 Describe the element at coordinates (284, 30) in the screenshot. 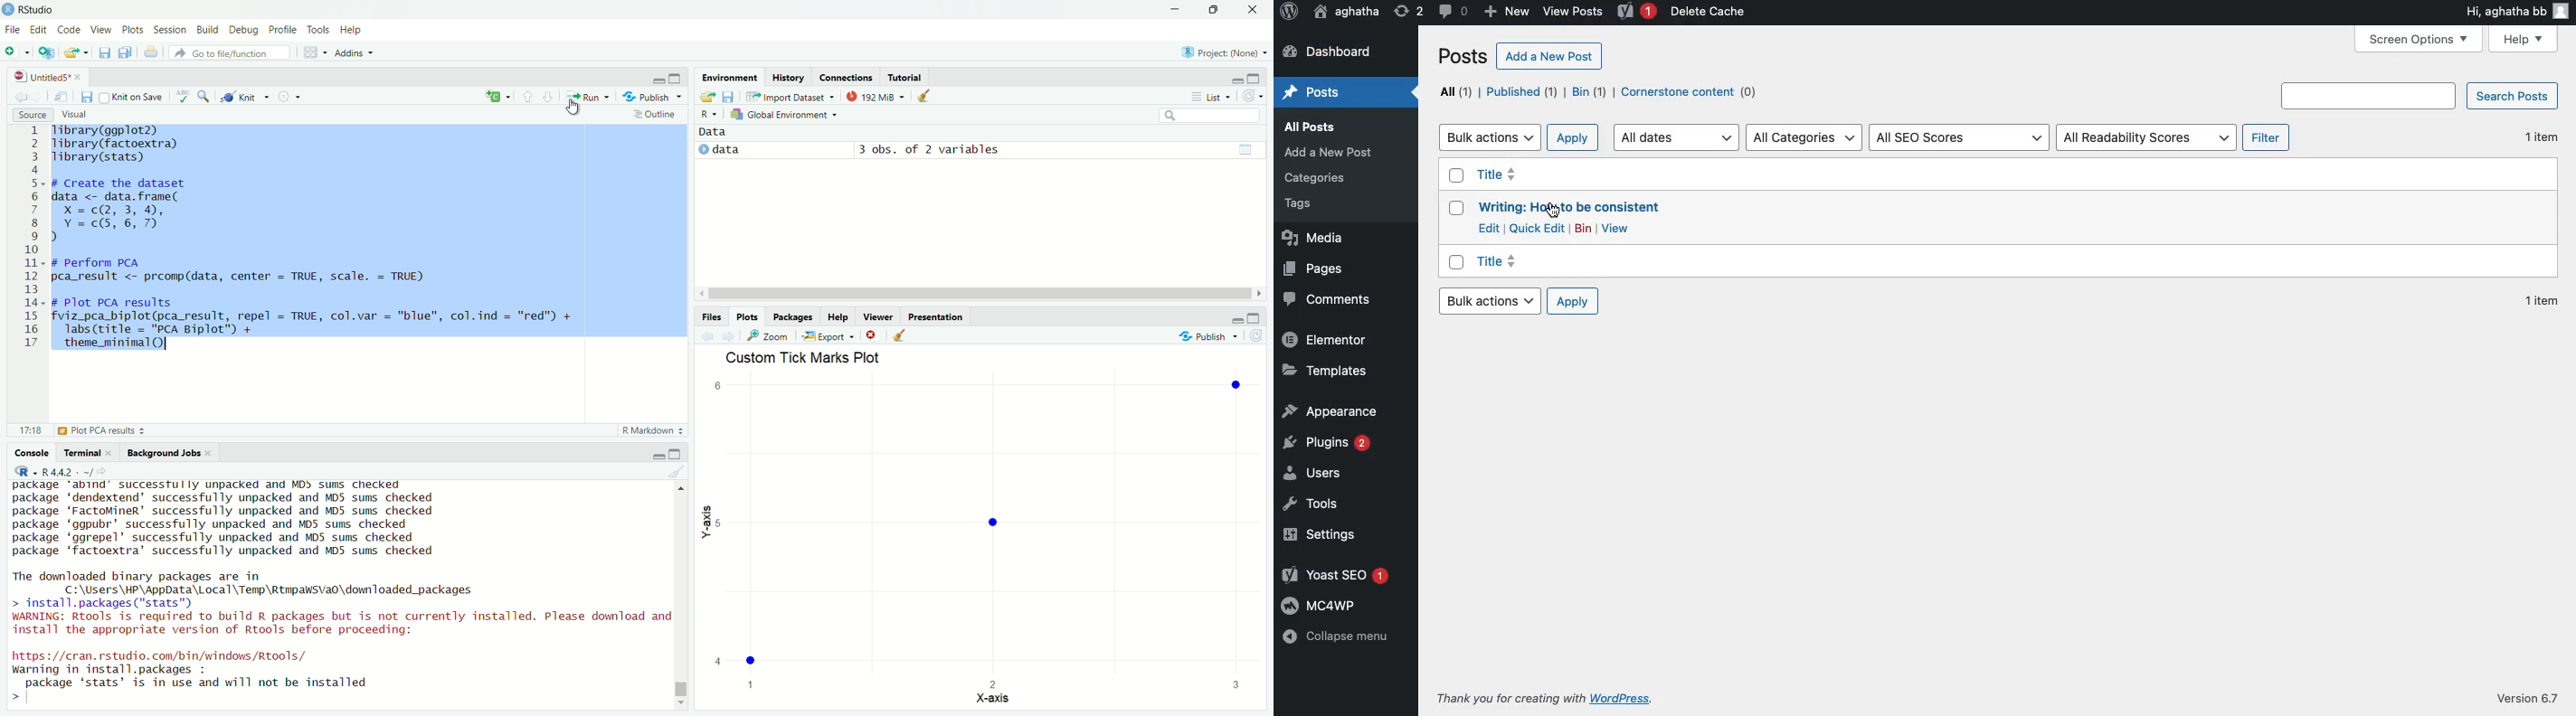

I see `profile` at that location.